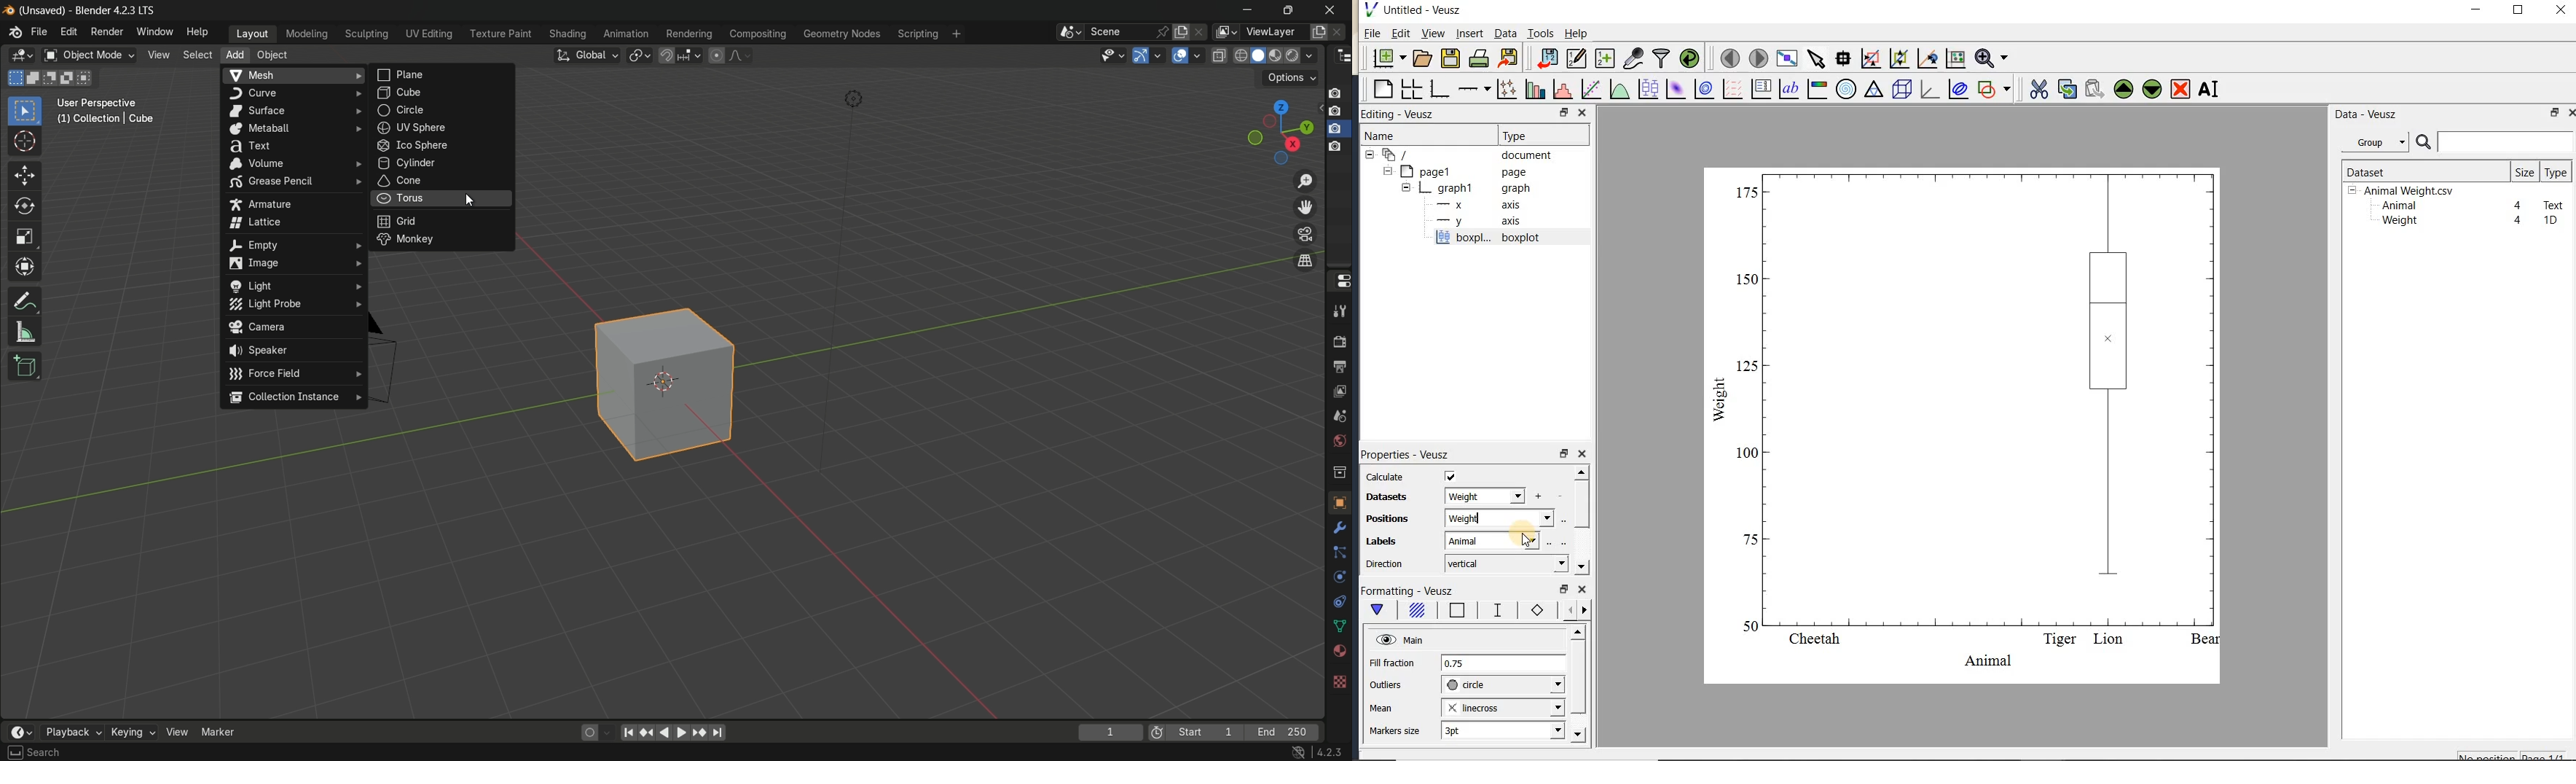  What do you see at coordinates (758, 34) in the screenshot?
I see `compositing` at bounding box center [758, 34].